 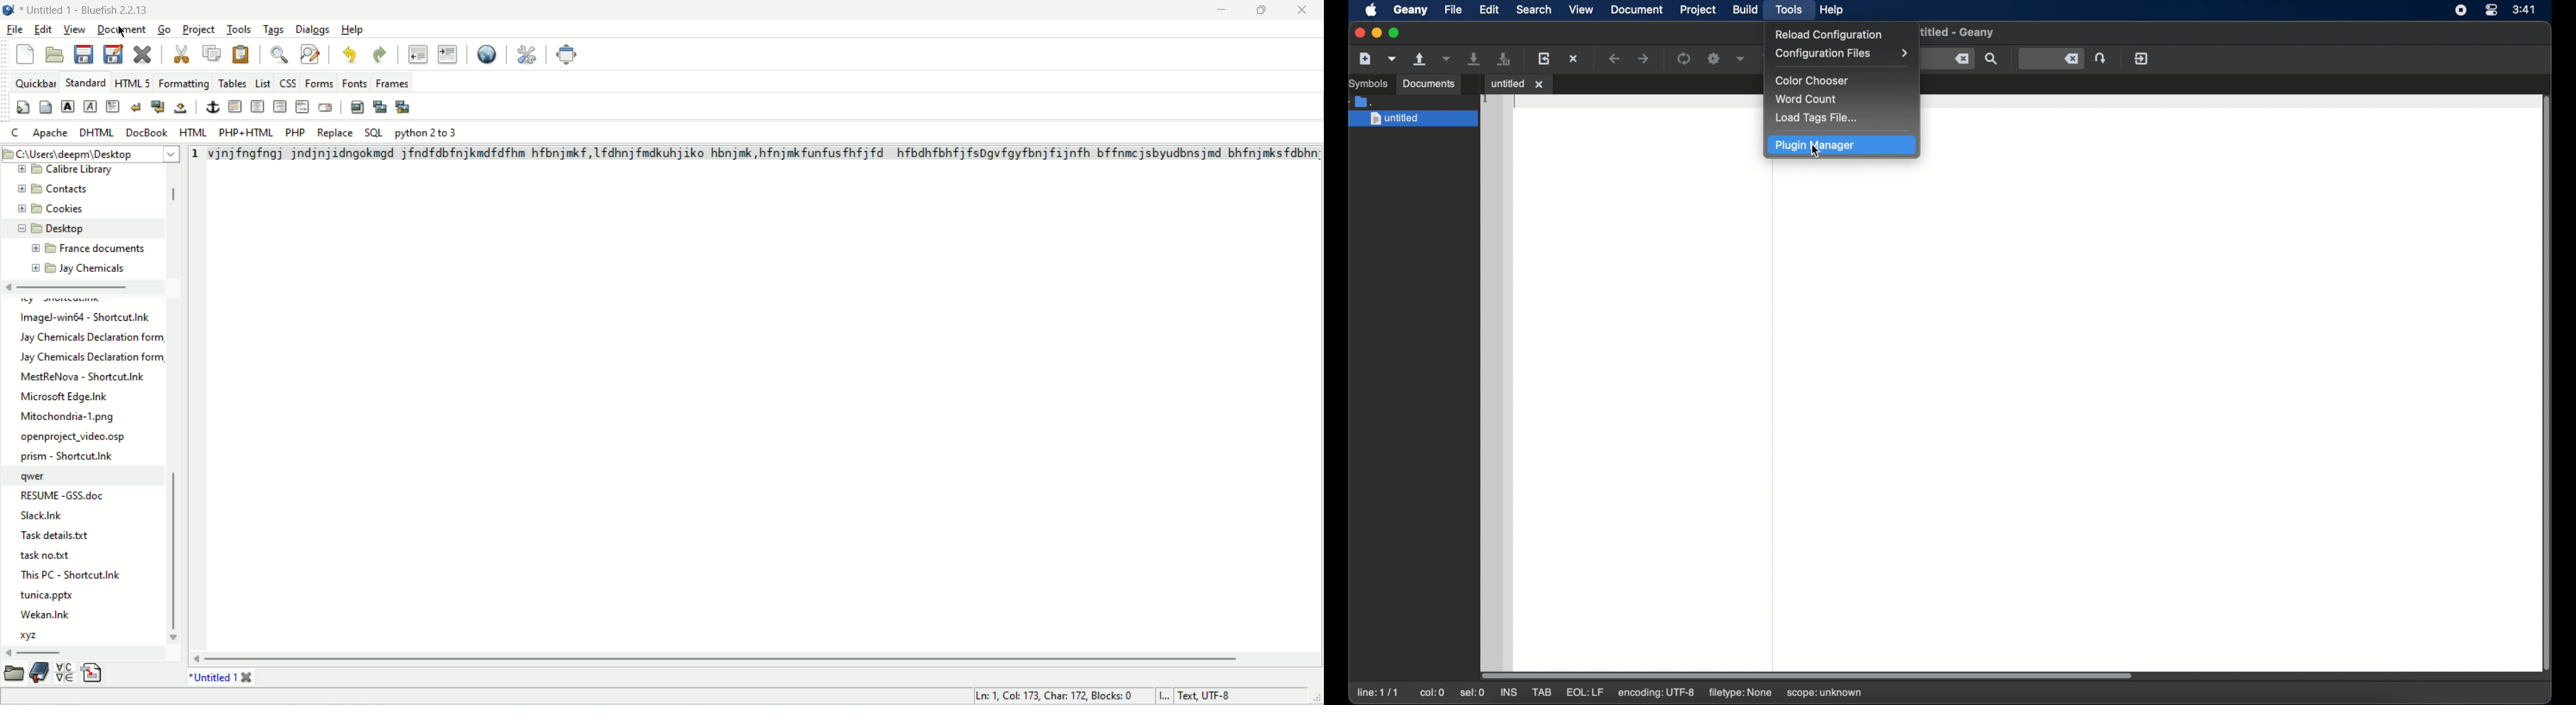 I want to click on RESUME -GSS.doc, so click(x=64, y=493).